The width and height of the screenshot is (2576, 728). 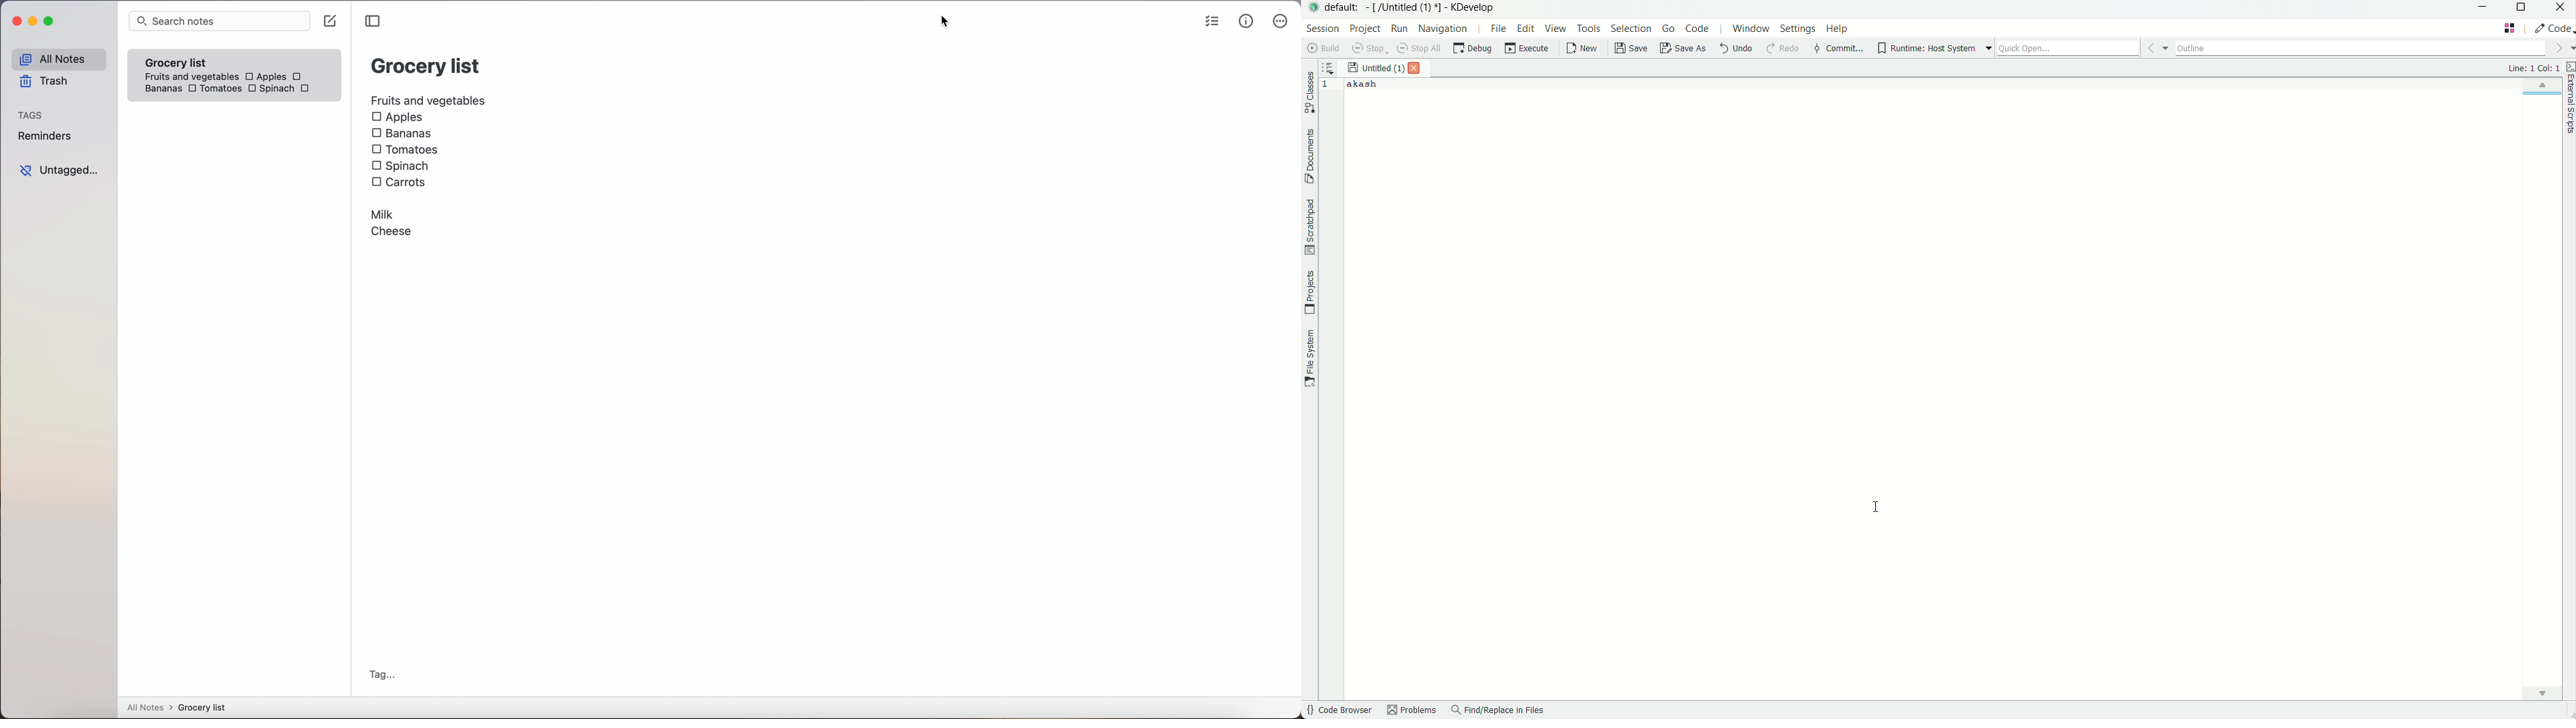 What do you see at coordinates (1209, 21) in the screenshot?
I see `check list` at bounding box center [1209, 21].